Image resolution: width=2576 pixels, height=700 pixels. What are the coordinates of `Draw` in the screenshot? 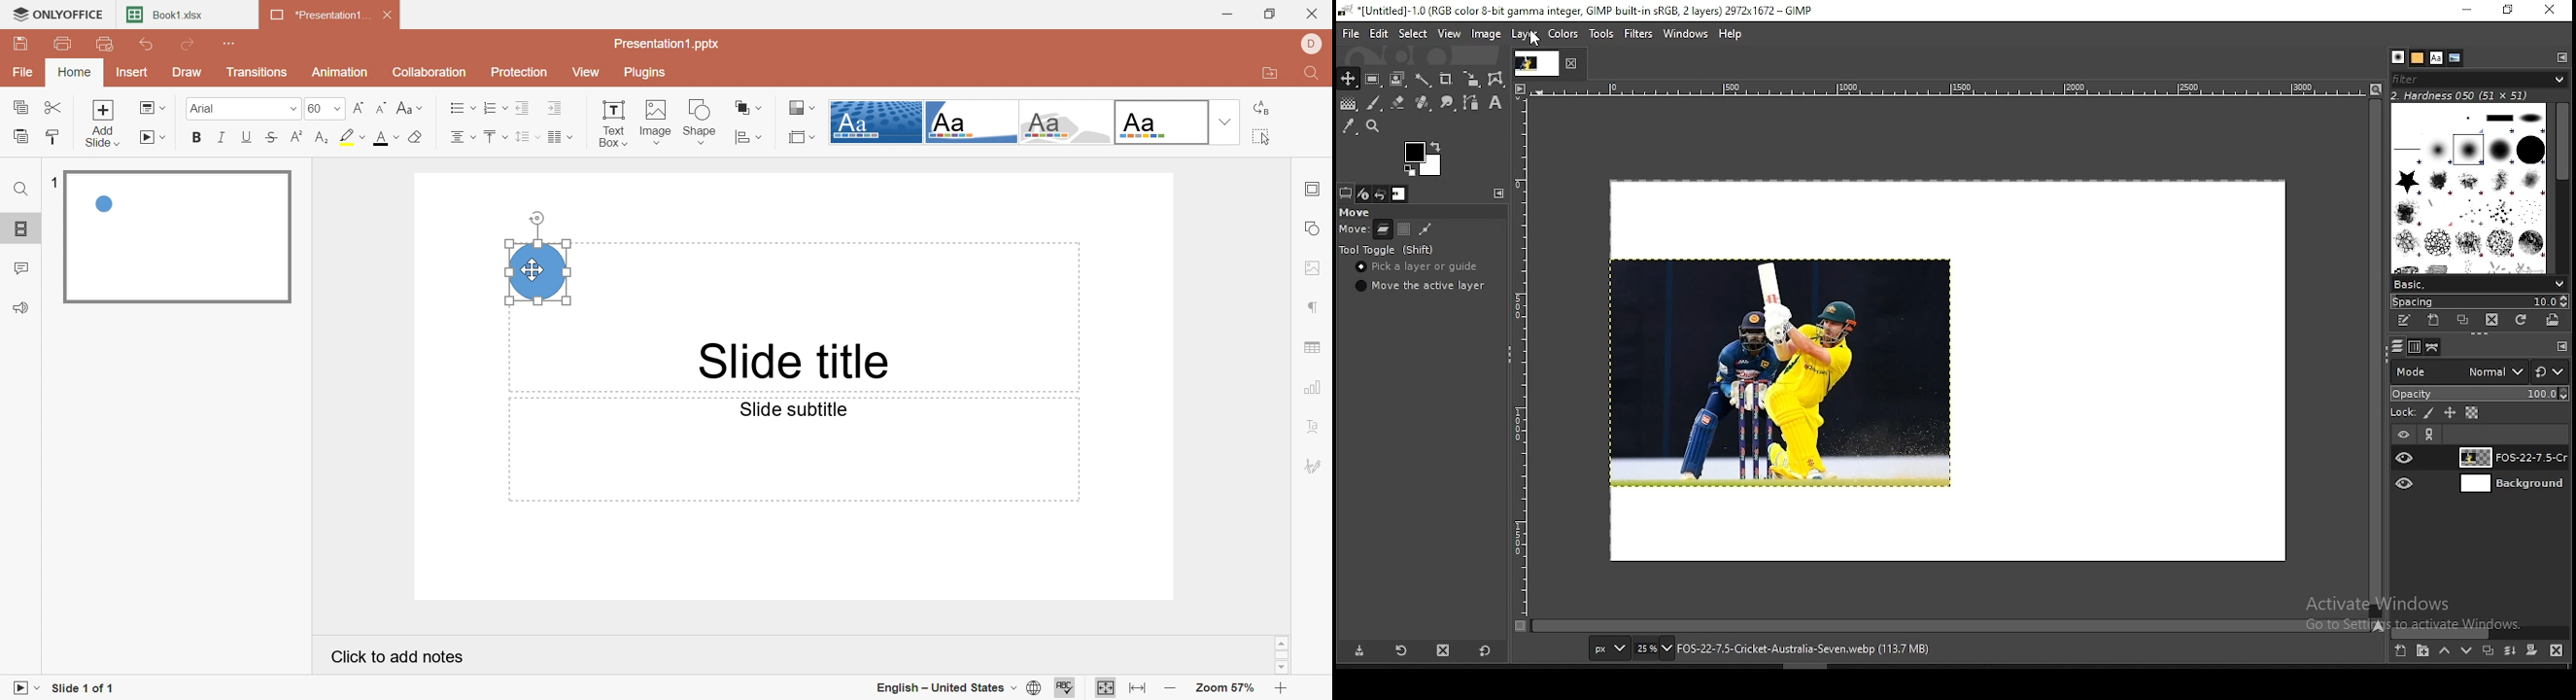 It's located at (189, 72).